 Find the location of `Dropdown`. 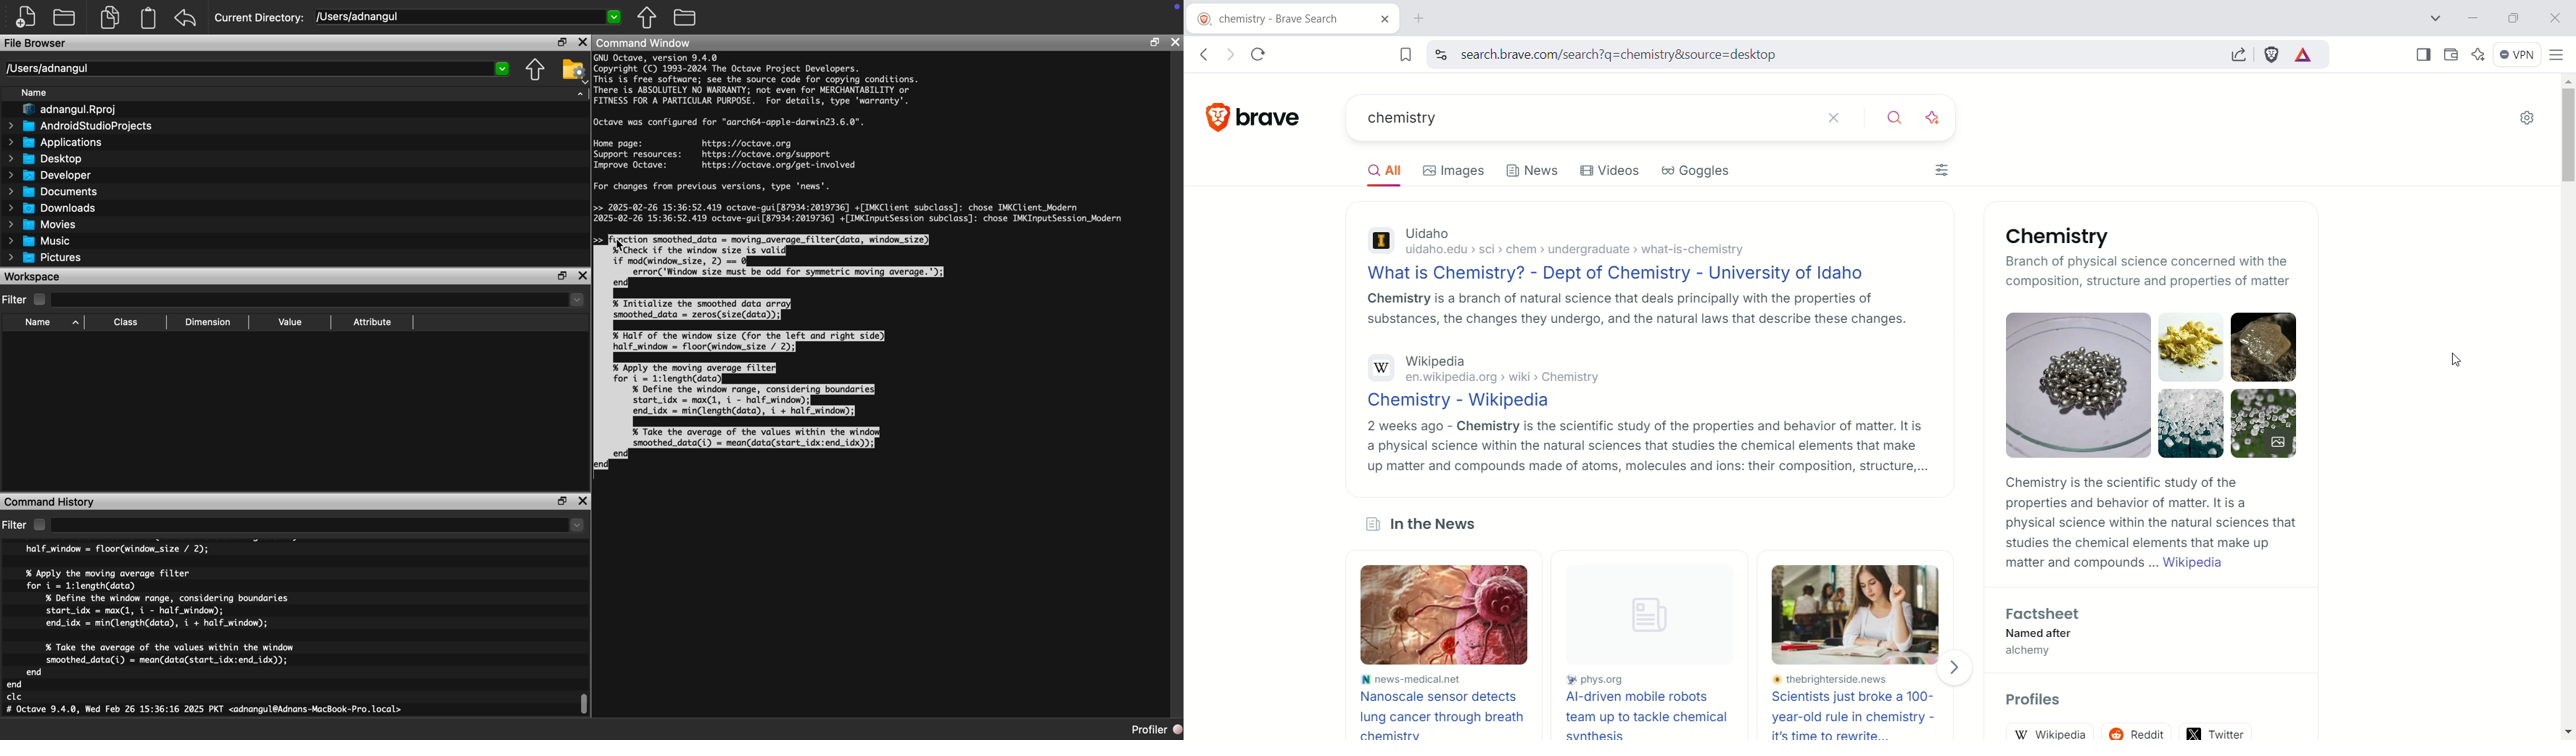

Dropdown is located at coordinates (319, 301).